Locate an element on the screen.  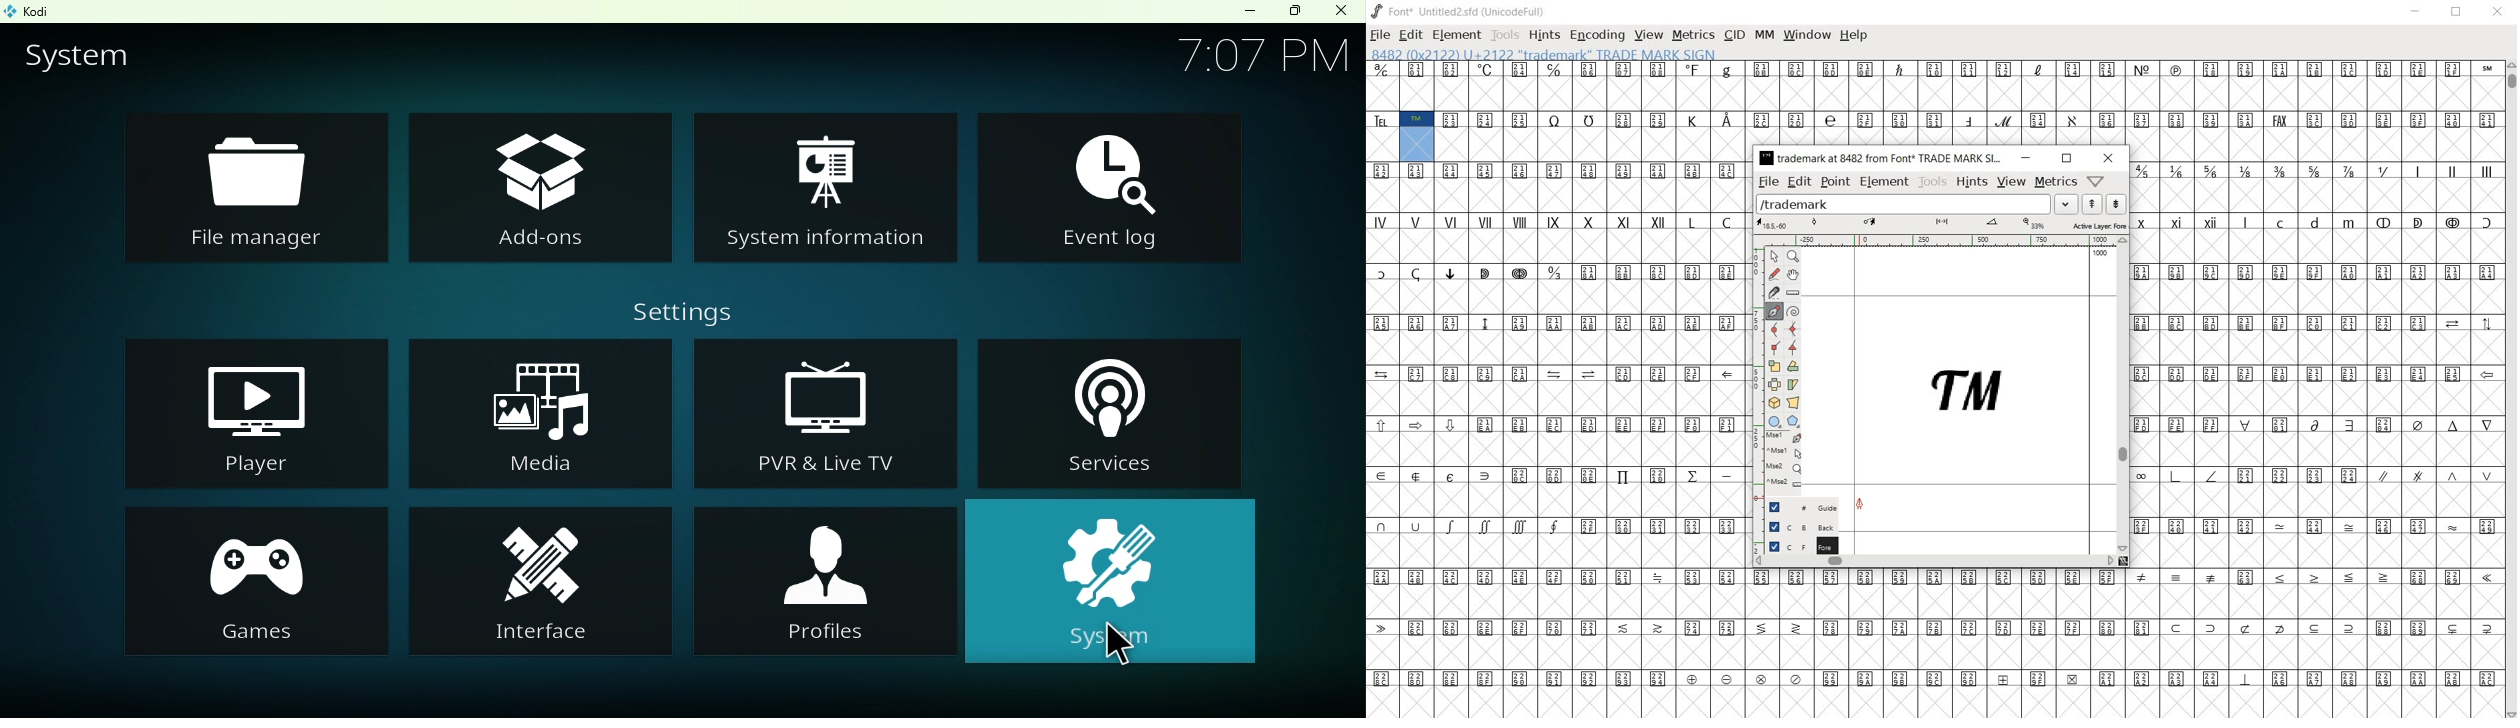
Maximize is located at coordinates (1290, 13).